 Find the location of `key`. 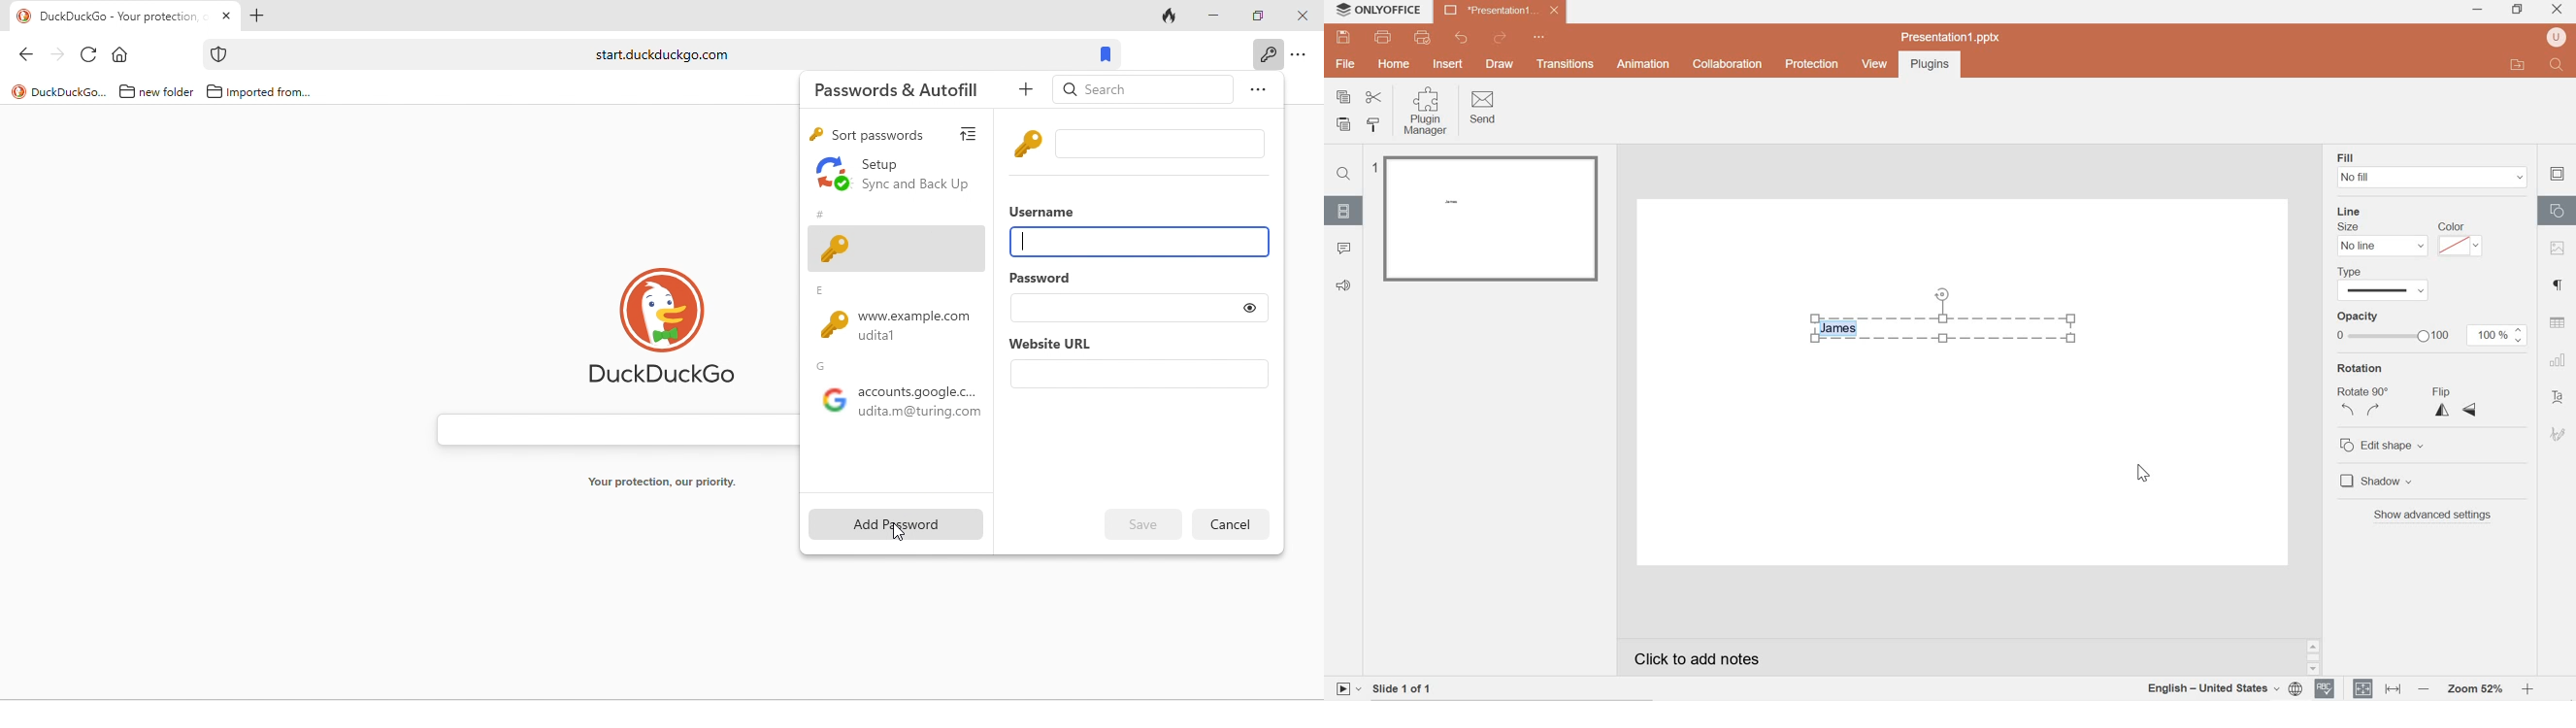

key is located at coordinates (814, 136).